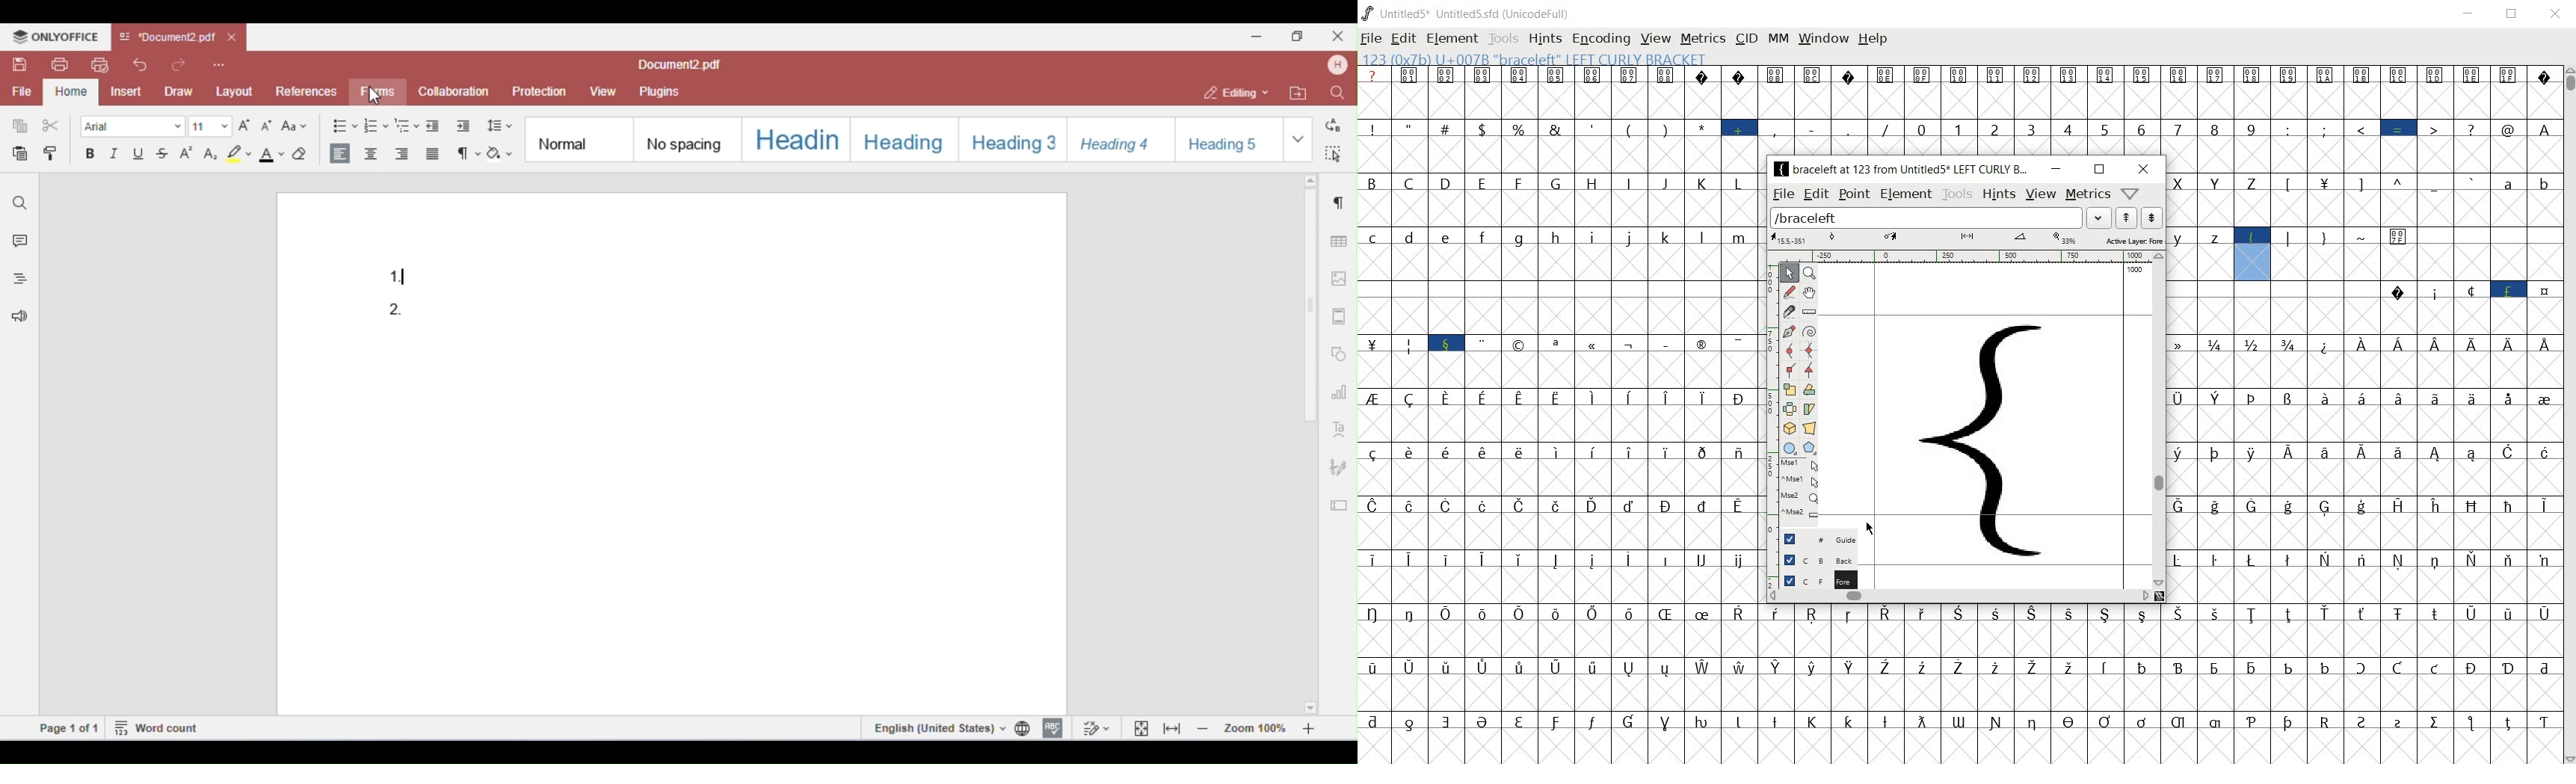 The height and width of the screenshot is (784, 2576). What do you see at coordinates (2160, 419) in the screenshot?
I see `scrollbar` at bounding box center [2160, 419].